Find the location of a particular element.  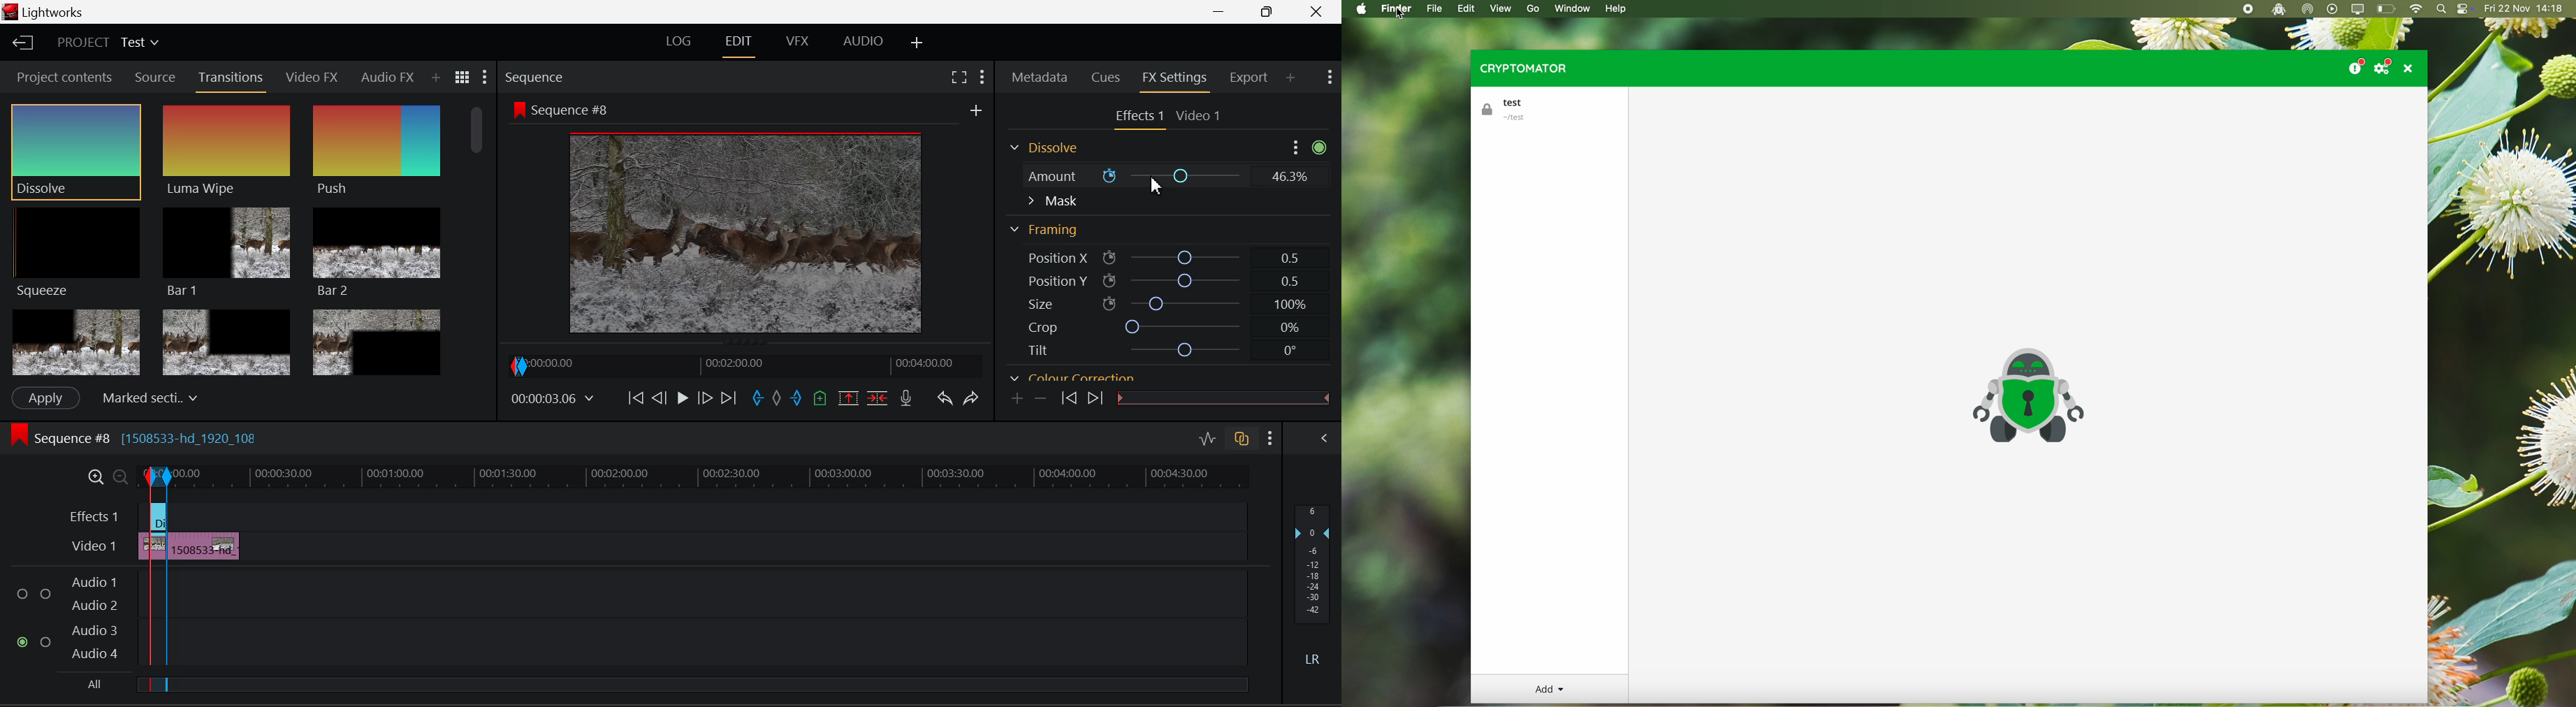

Scroll Bar is located at coordinates (480, 237).